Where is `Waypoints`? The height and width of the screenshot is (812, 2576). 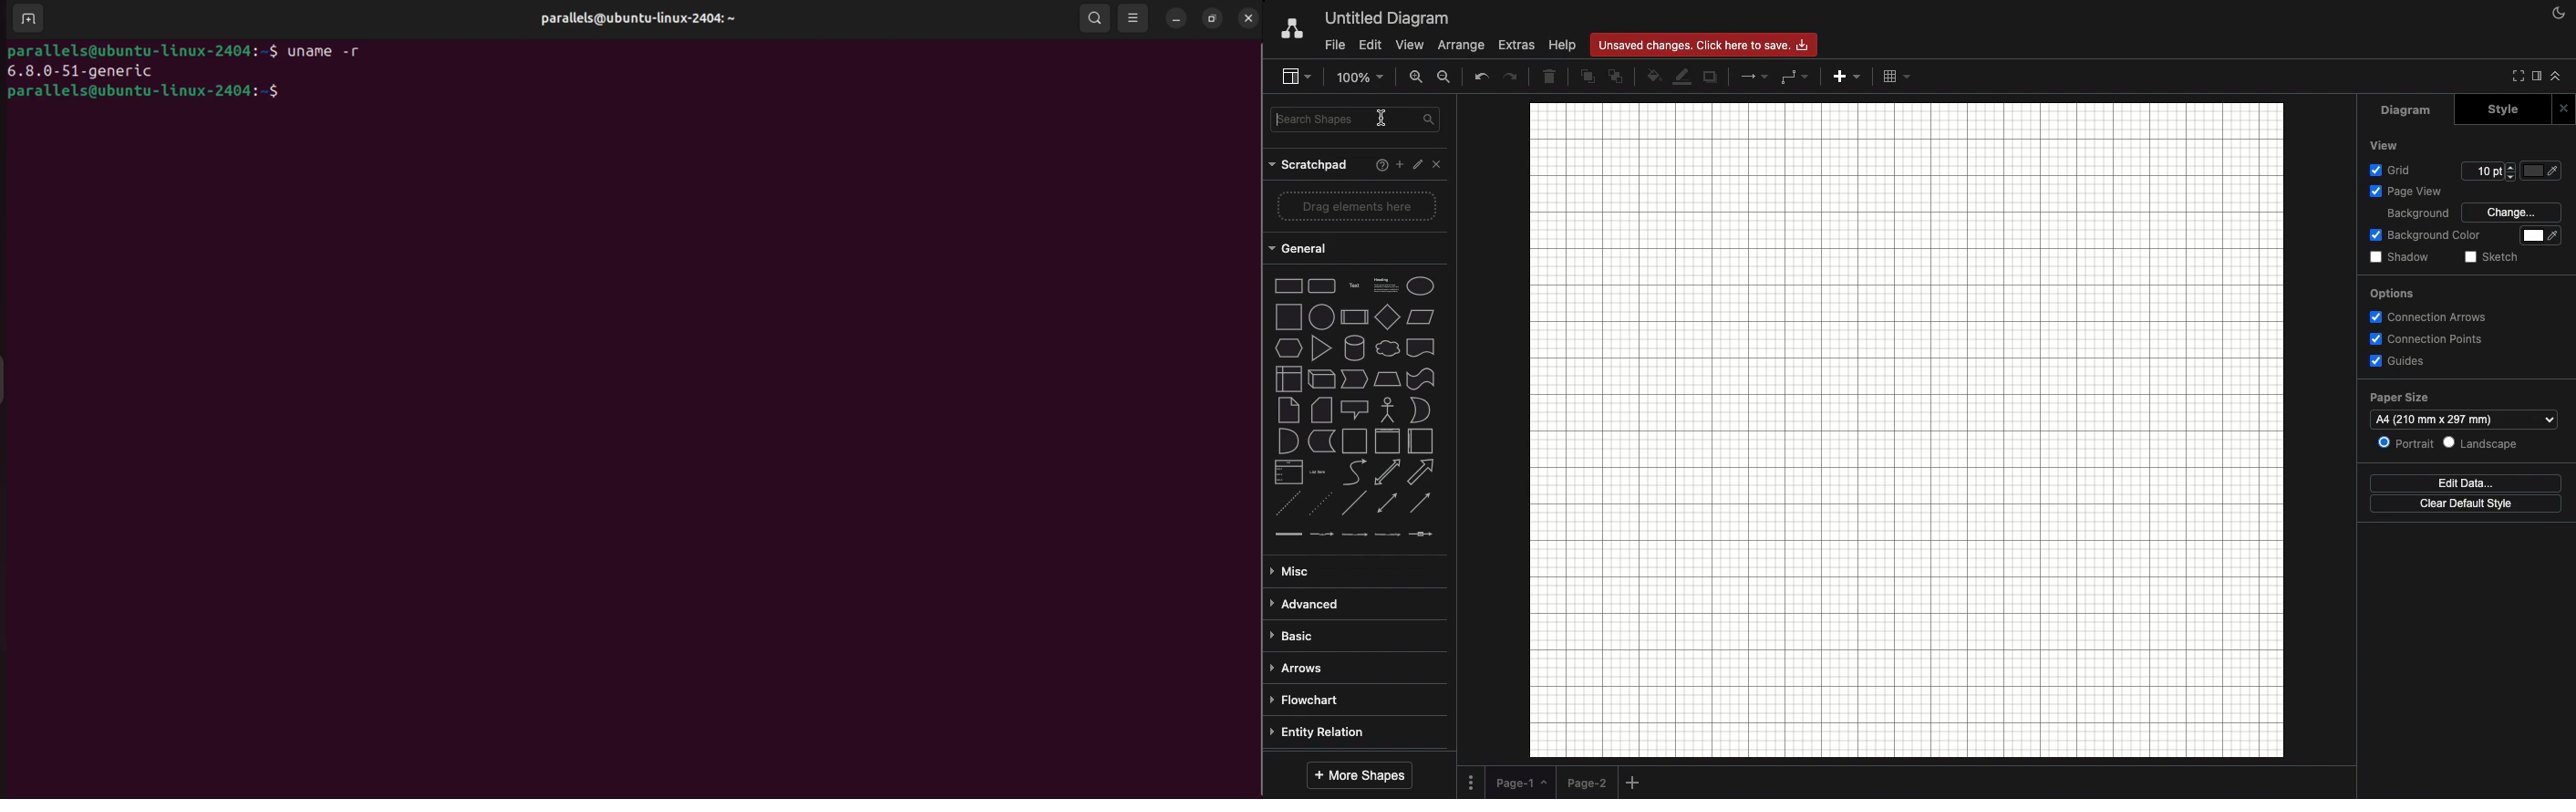
Waypoints is located at coordinates (1795, 78).